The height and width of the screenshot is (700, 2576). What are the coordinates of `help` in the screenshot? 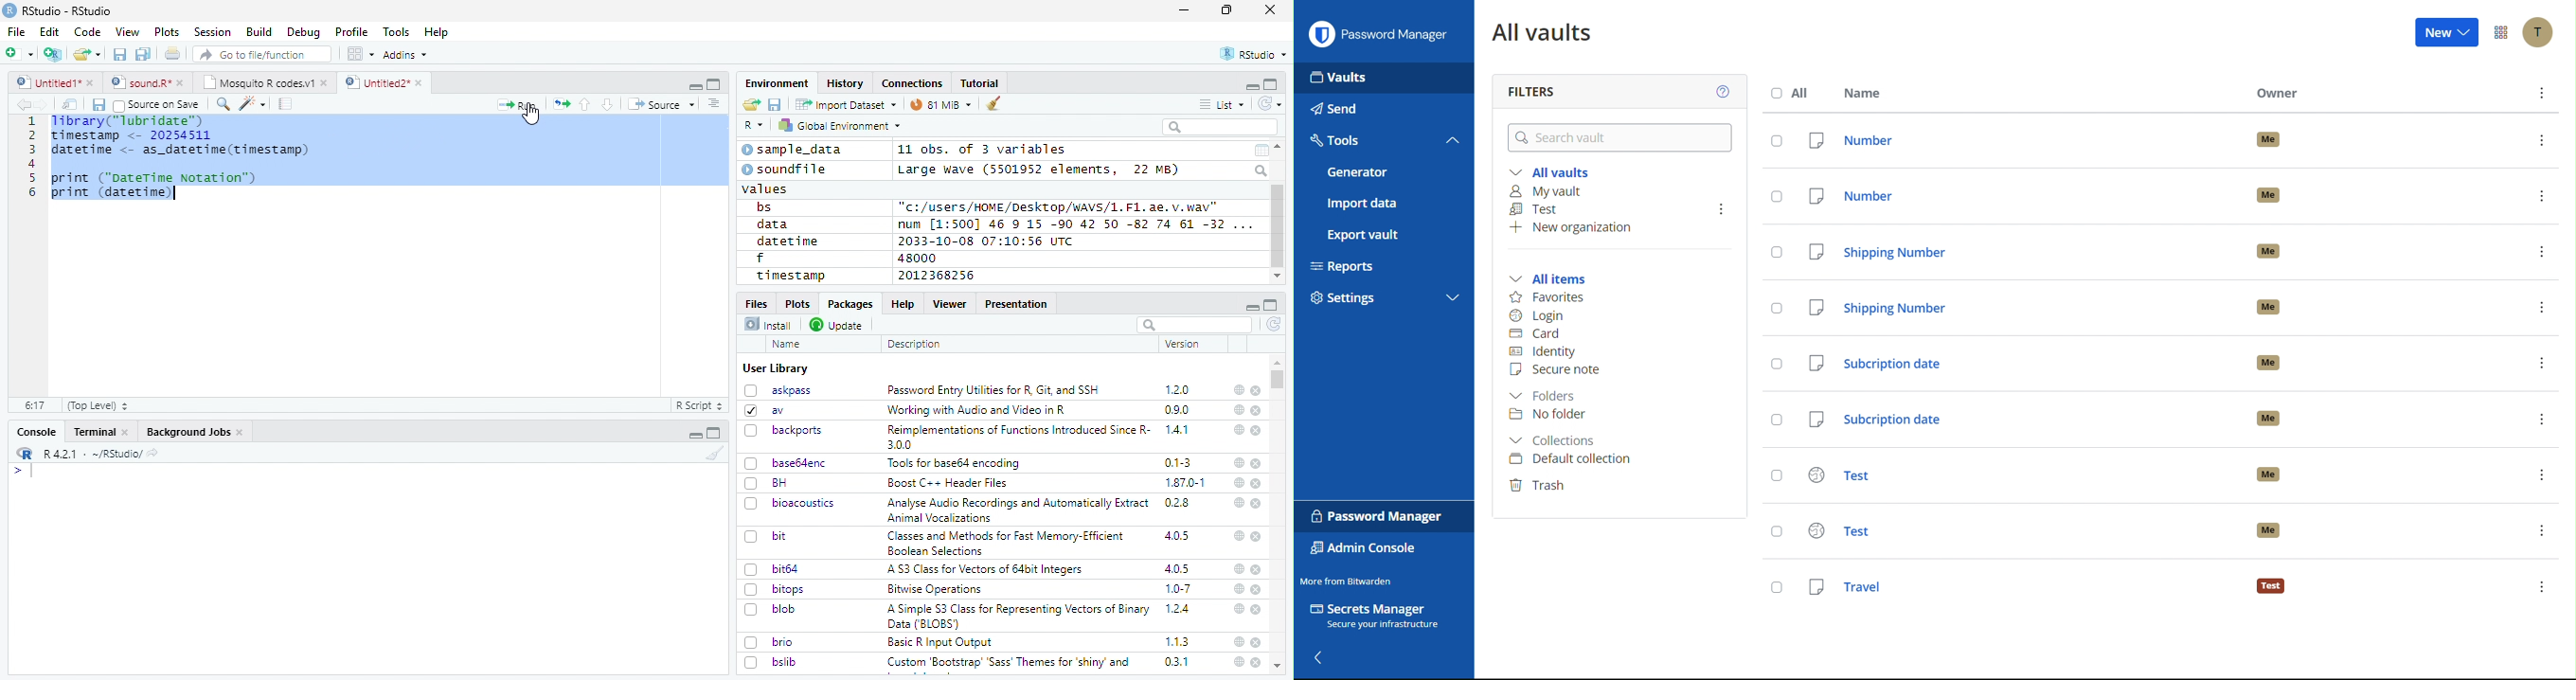 It's located at (1238, 662).